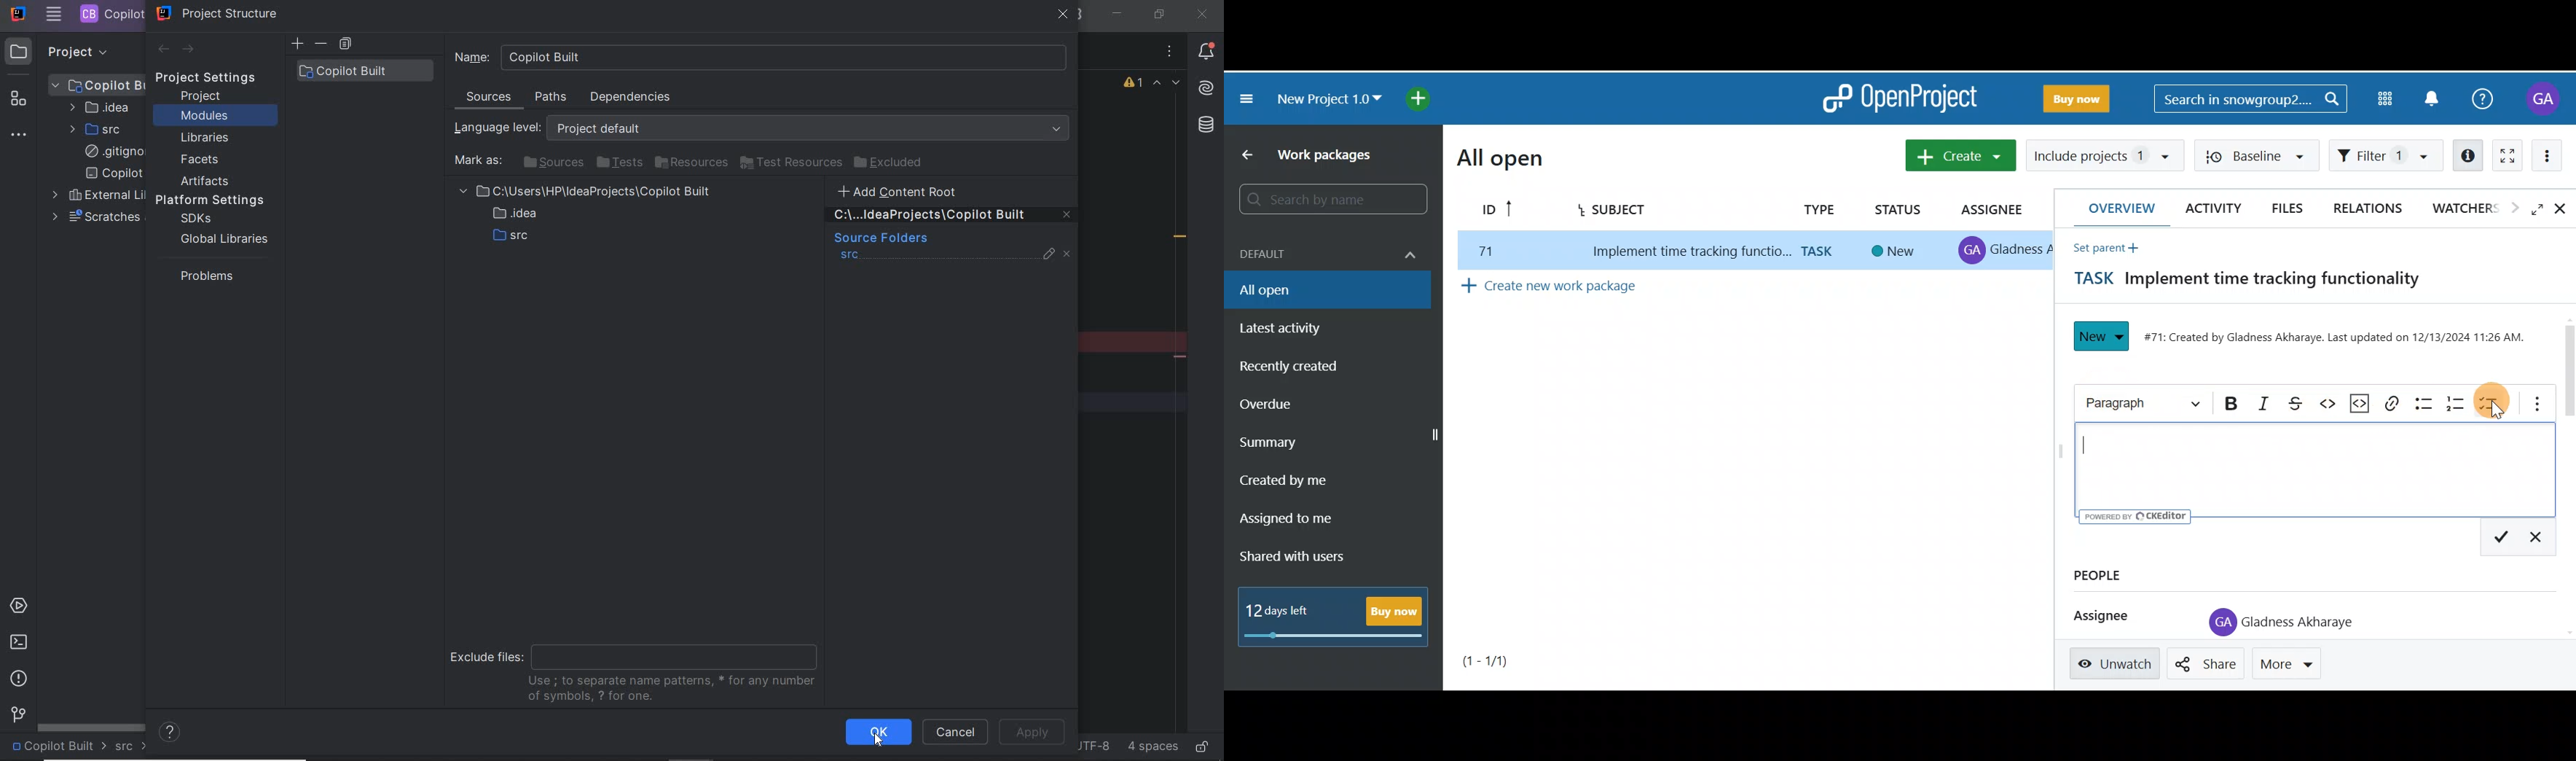 Image resolution: width=2576 pixels, height=784 pixels. What do you see at coordinates (221, 238) in the screenshot?
I see `global libraries` at bounding box center [221, 238].